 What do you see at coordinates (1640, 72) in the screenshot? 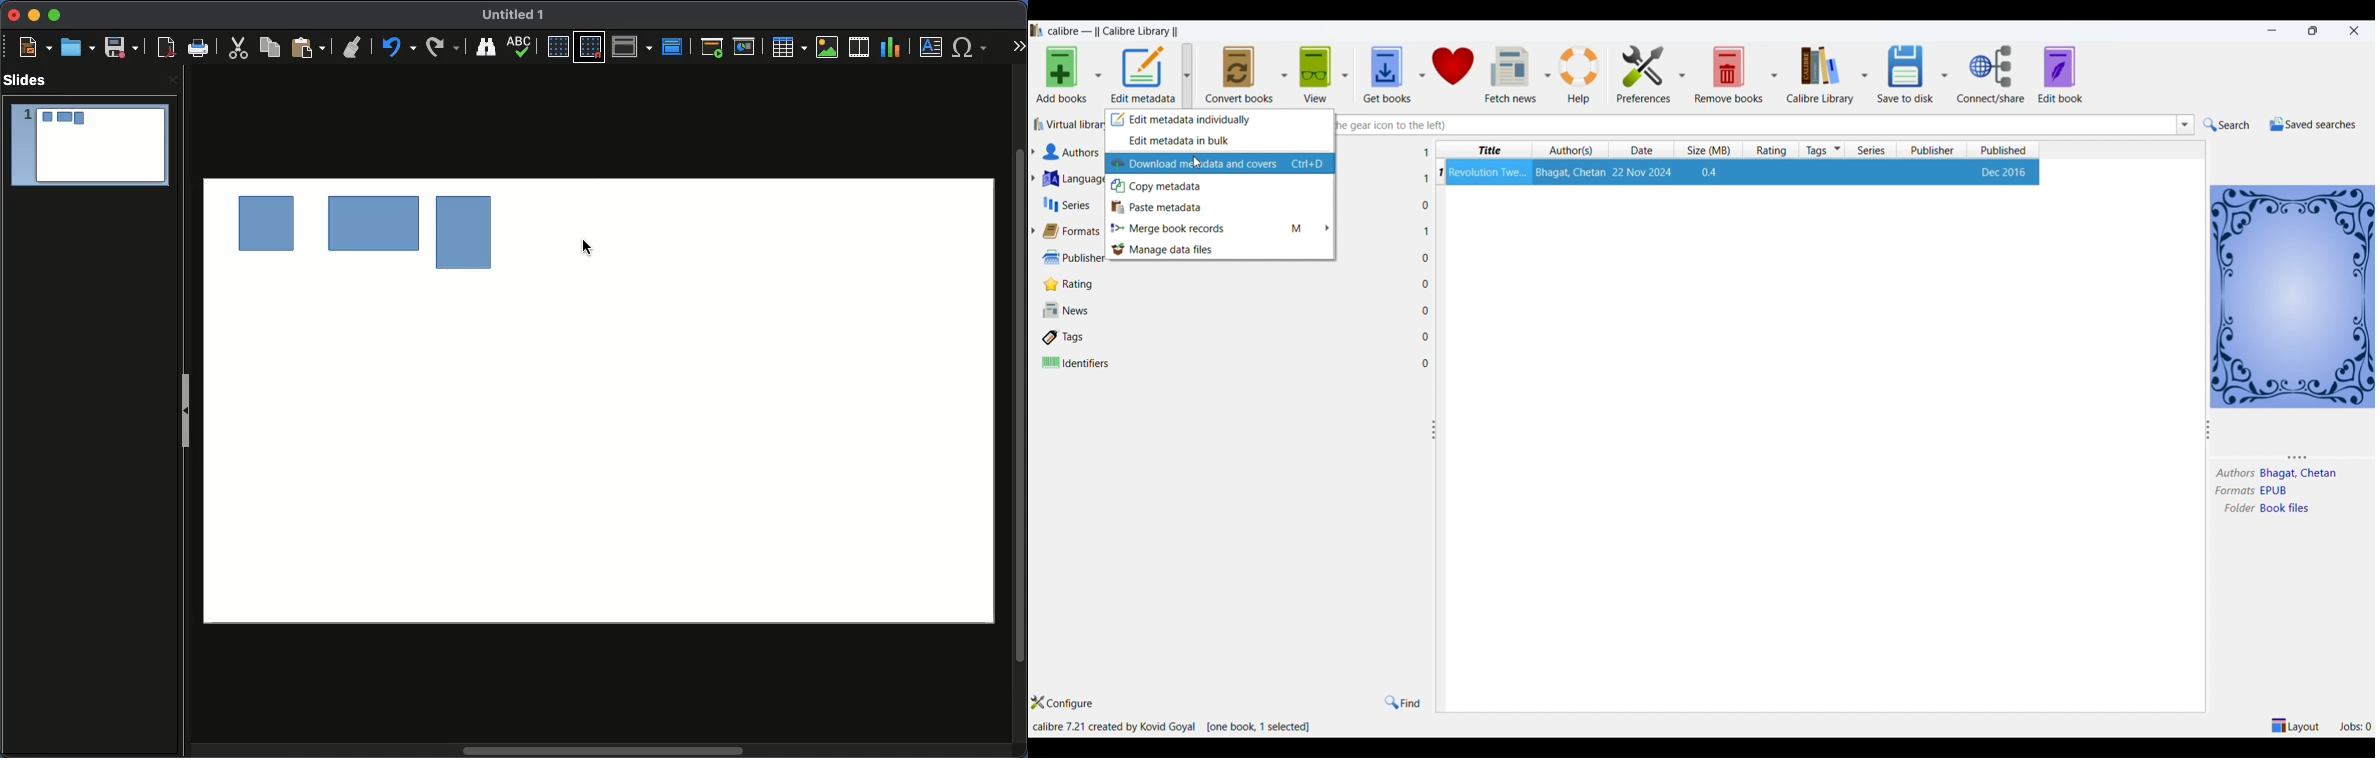
I see `preferences` at bounding box center [1640, 72].